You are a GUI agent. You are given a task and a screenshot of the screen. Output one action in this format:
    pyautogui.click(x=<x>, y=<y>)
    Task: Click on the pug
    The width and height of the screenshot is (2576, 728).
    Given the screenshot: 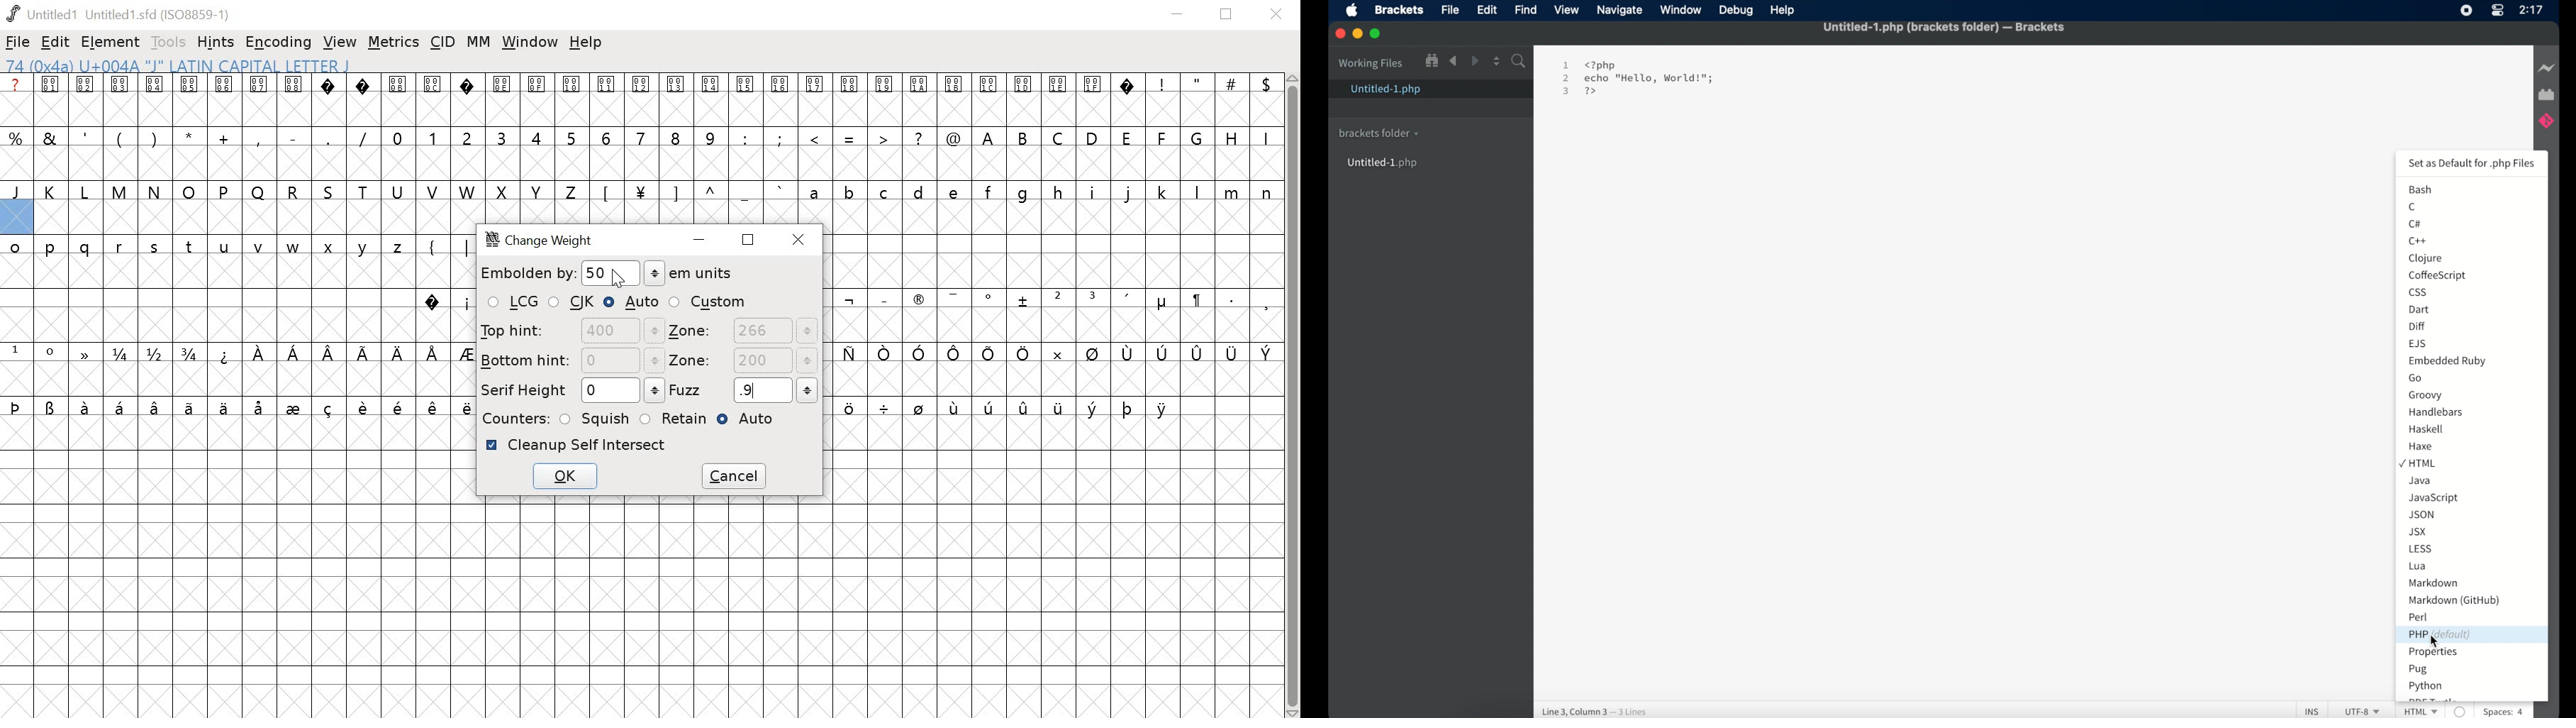 What is the action you would take?
    pyautogui.click(x=2420, y=670)
    